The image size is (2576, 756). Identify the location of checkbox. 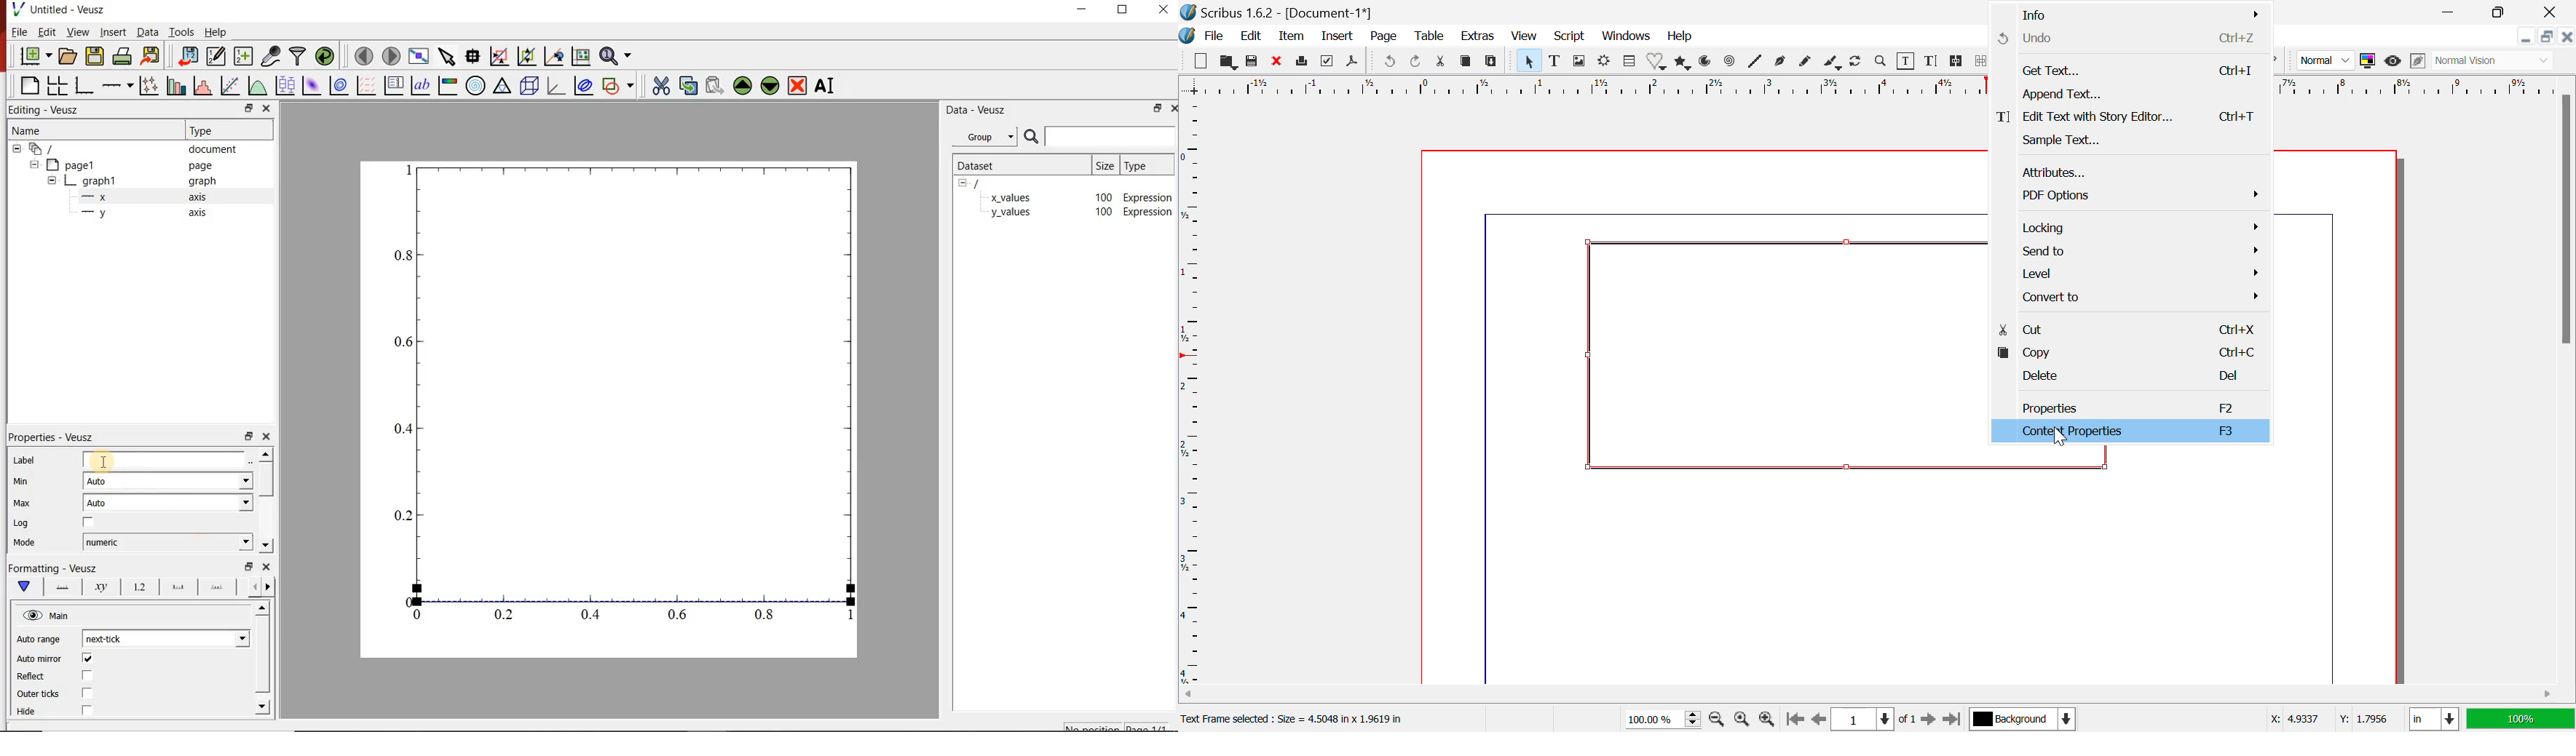
(88, 675).